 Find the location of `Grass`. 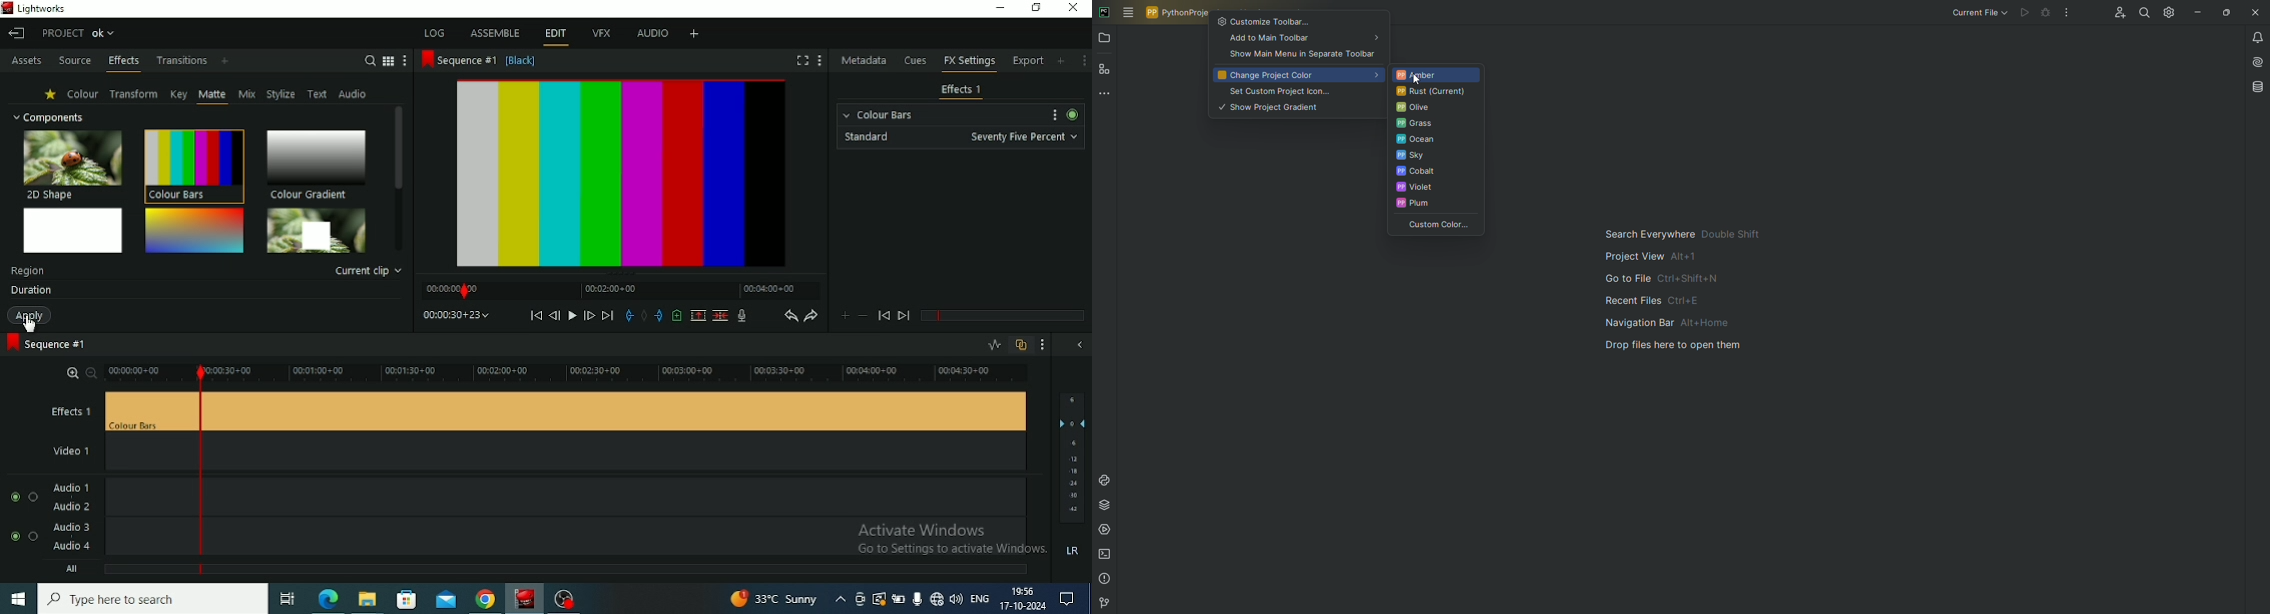

Grass is located at coordinates (1436, 125).